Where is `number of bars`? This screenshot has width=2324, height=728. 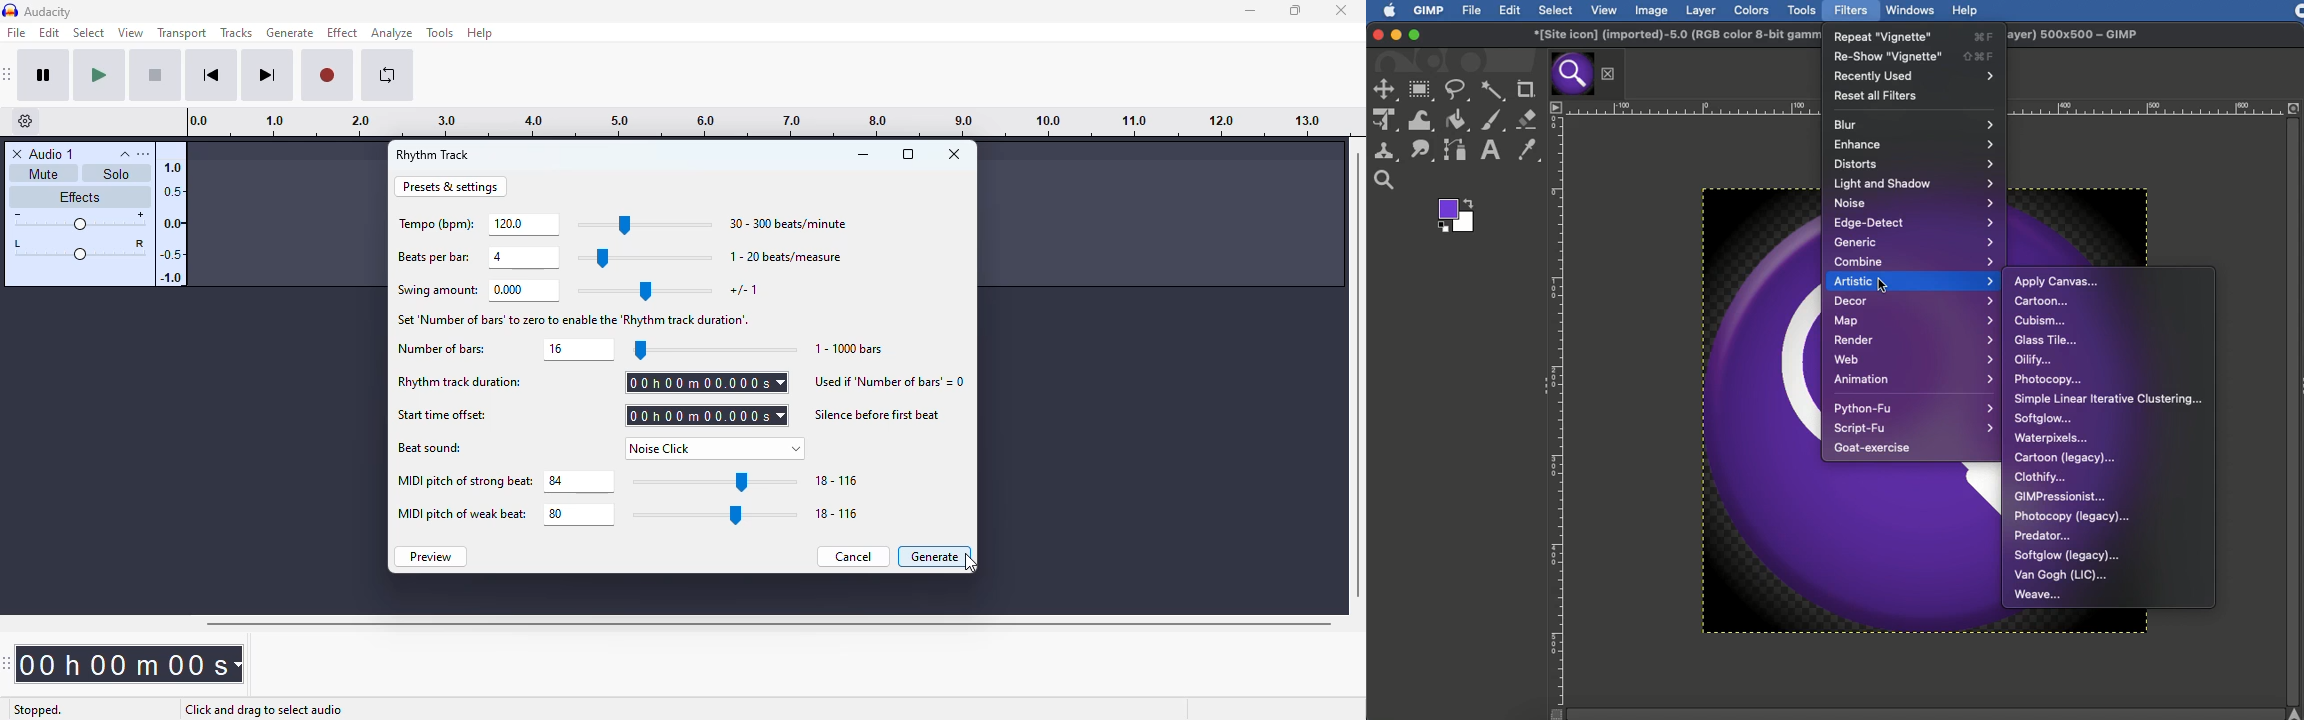
number of bars is located at coordinates (442, 349).